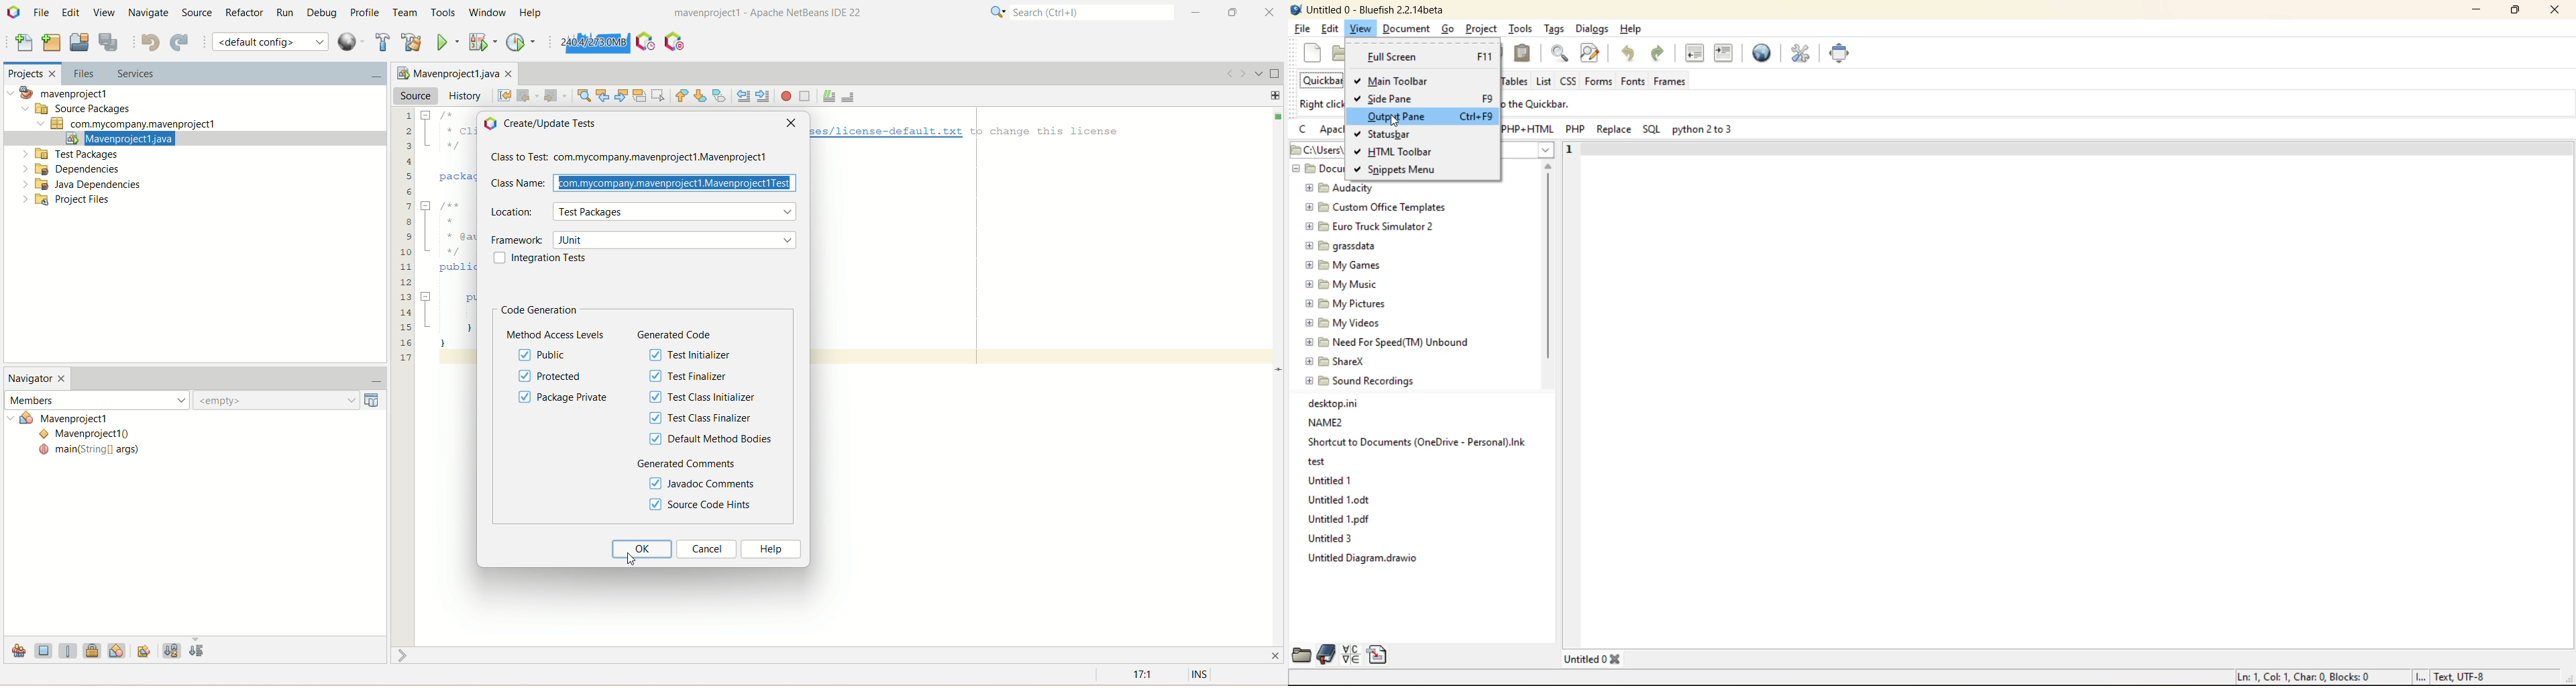 This screenshot has height=700, width=2576. What do you see at coordinates (526, 97) in the screenshot?
I see `back` at bounding box center [526, 97].